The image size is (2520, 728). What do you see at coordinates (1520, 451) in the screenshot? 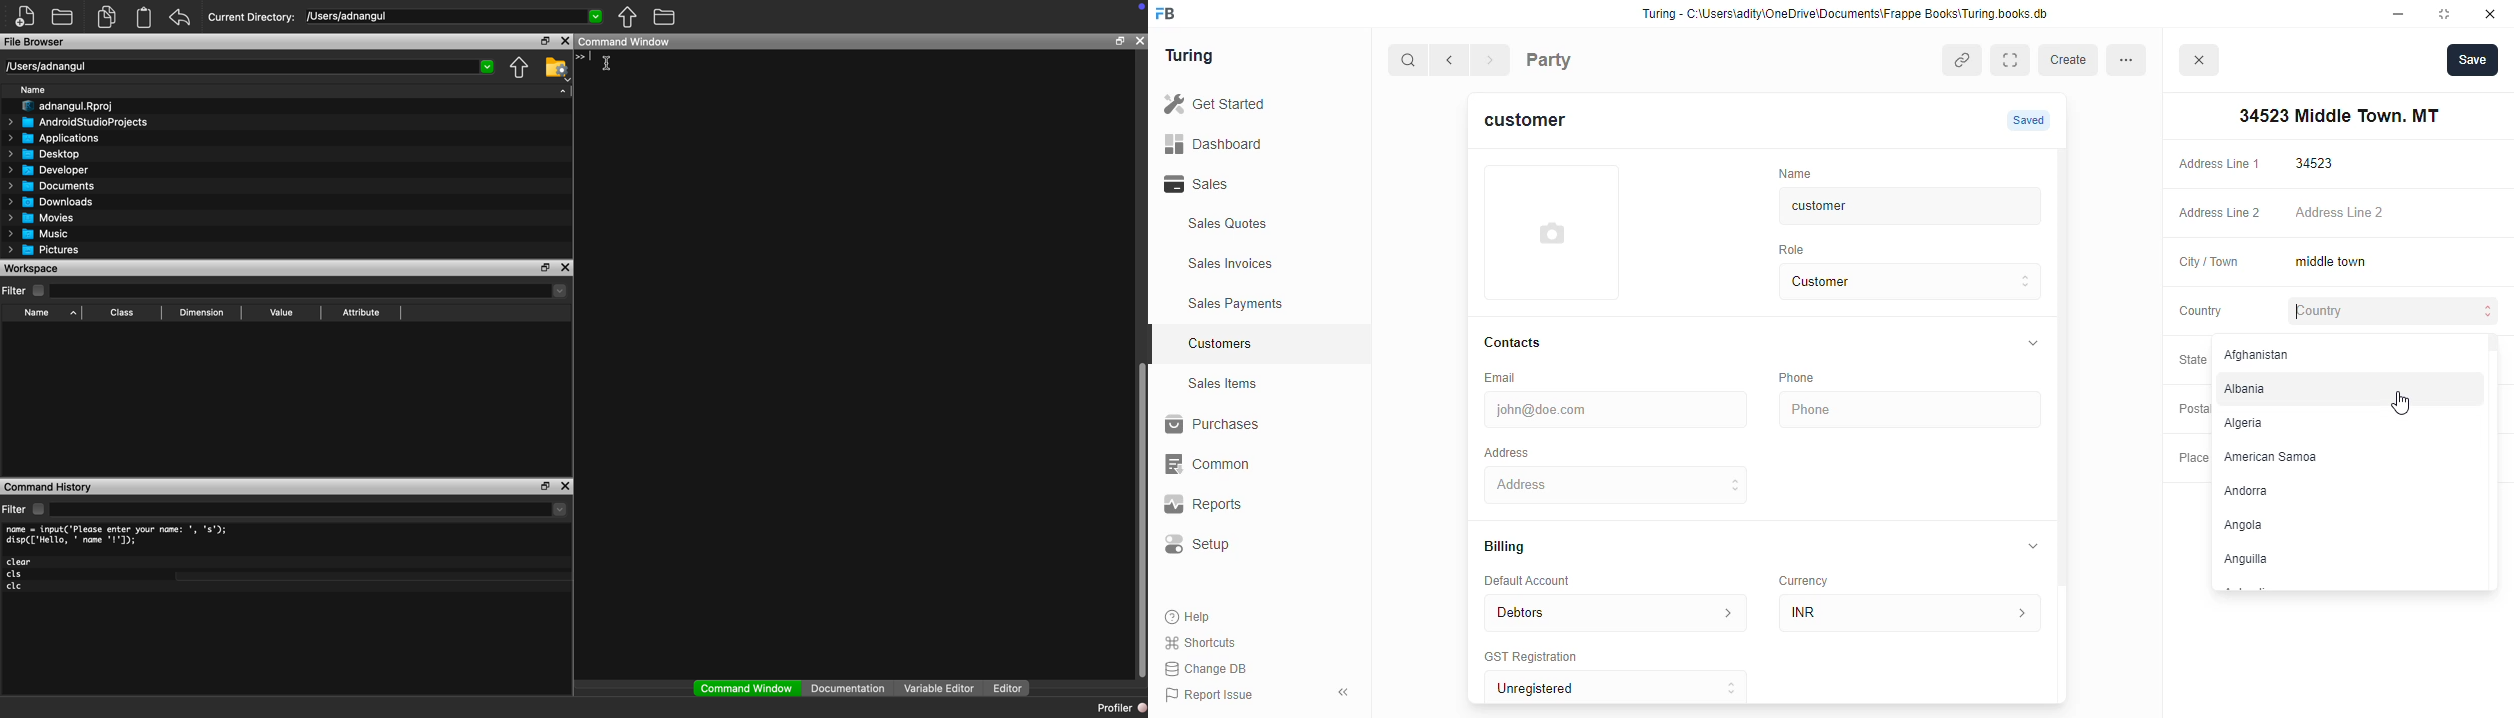
I see `Address` at bounding box center [1520, 451].